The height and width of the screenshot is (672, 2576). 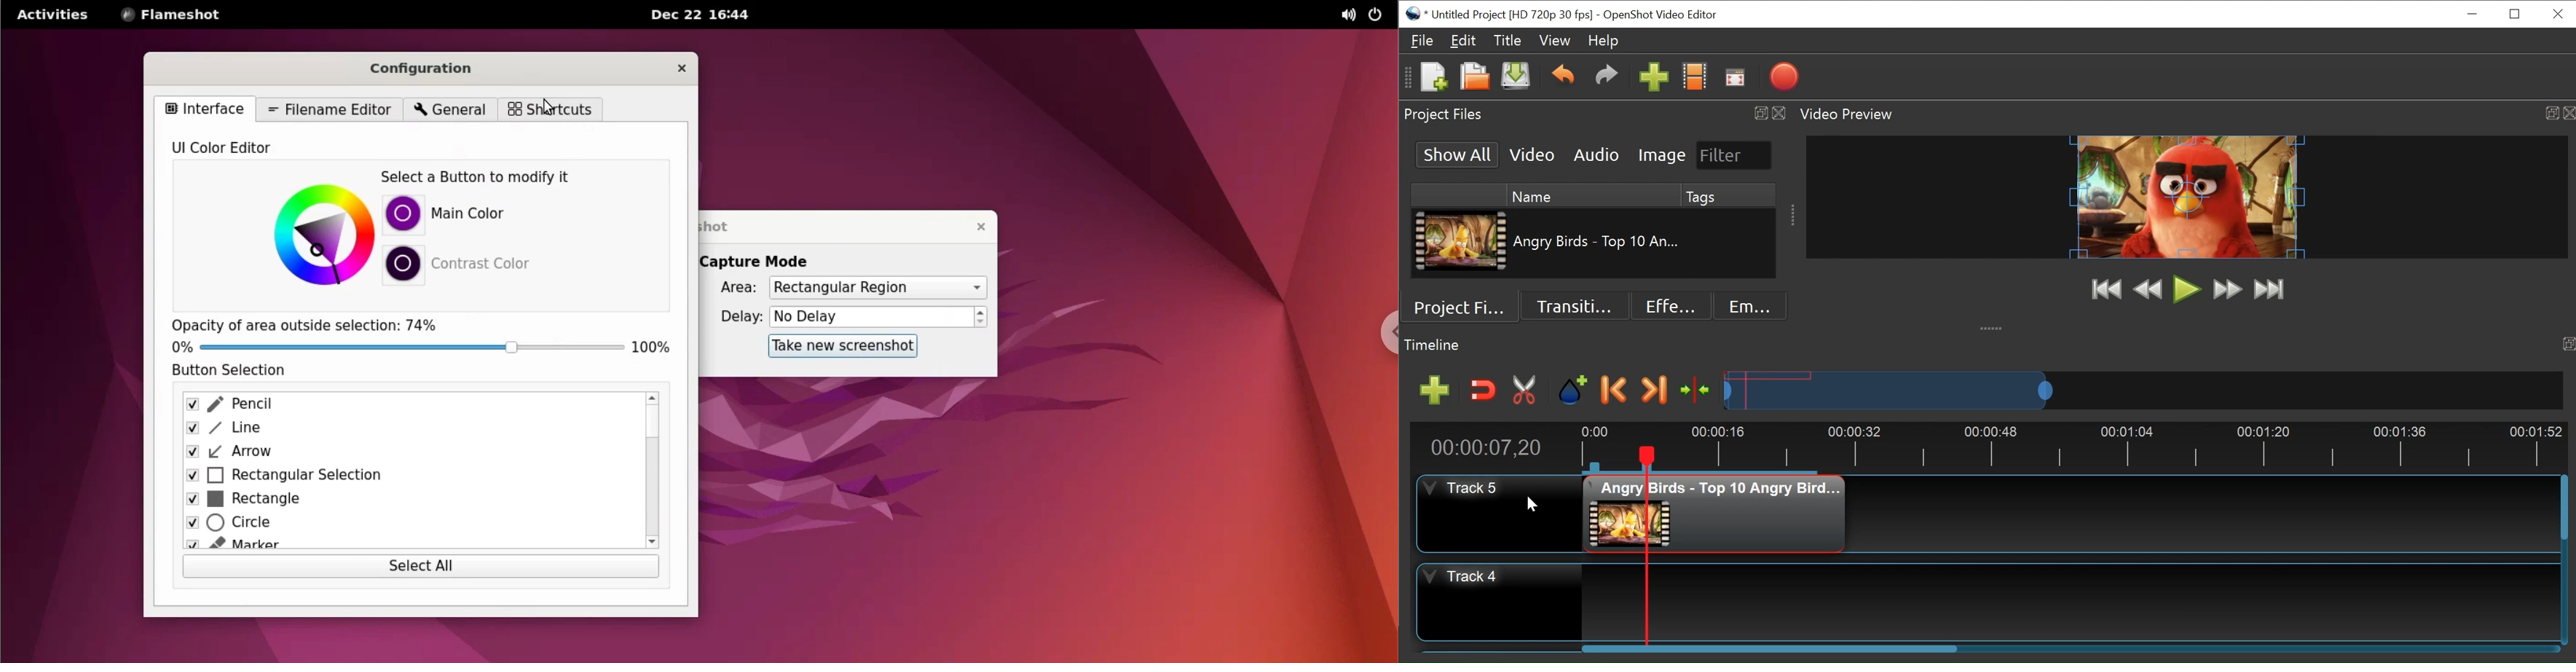 I want to click on Tags, so click(x=1731, y=196).